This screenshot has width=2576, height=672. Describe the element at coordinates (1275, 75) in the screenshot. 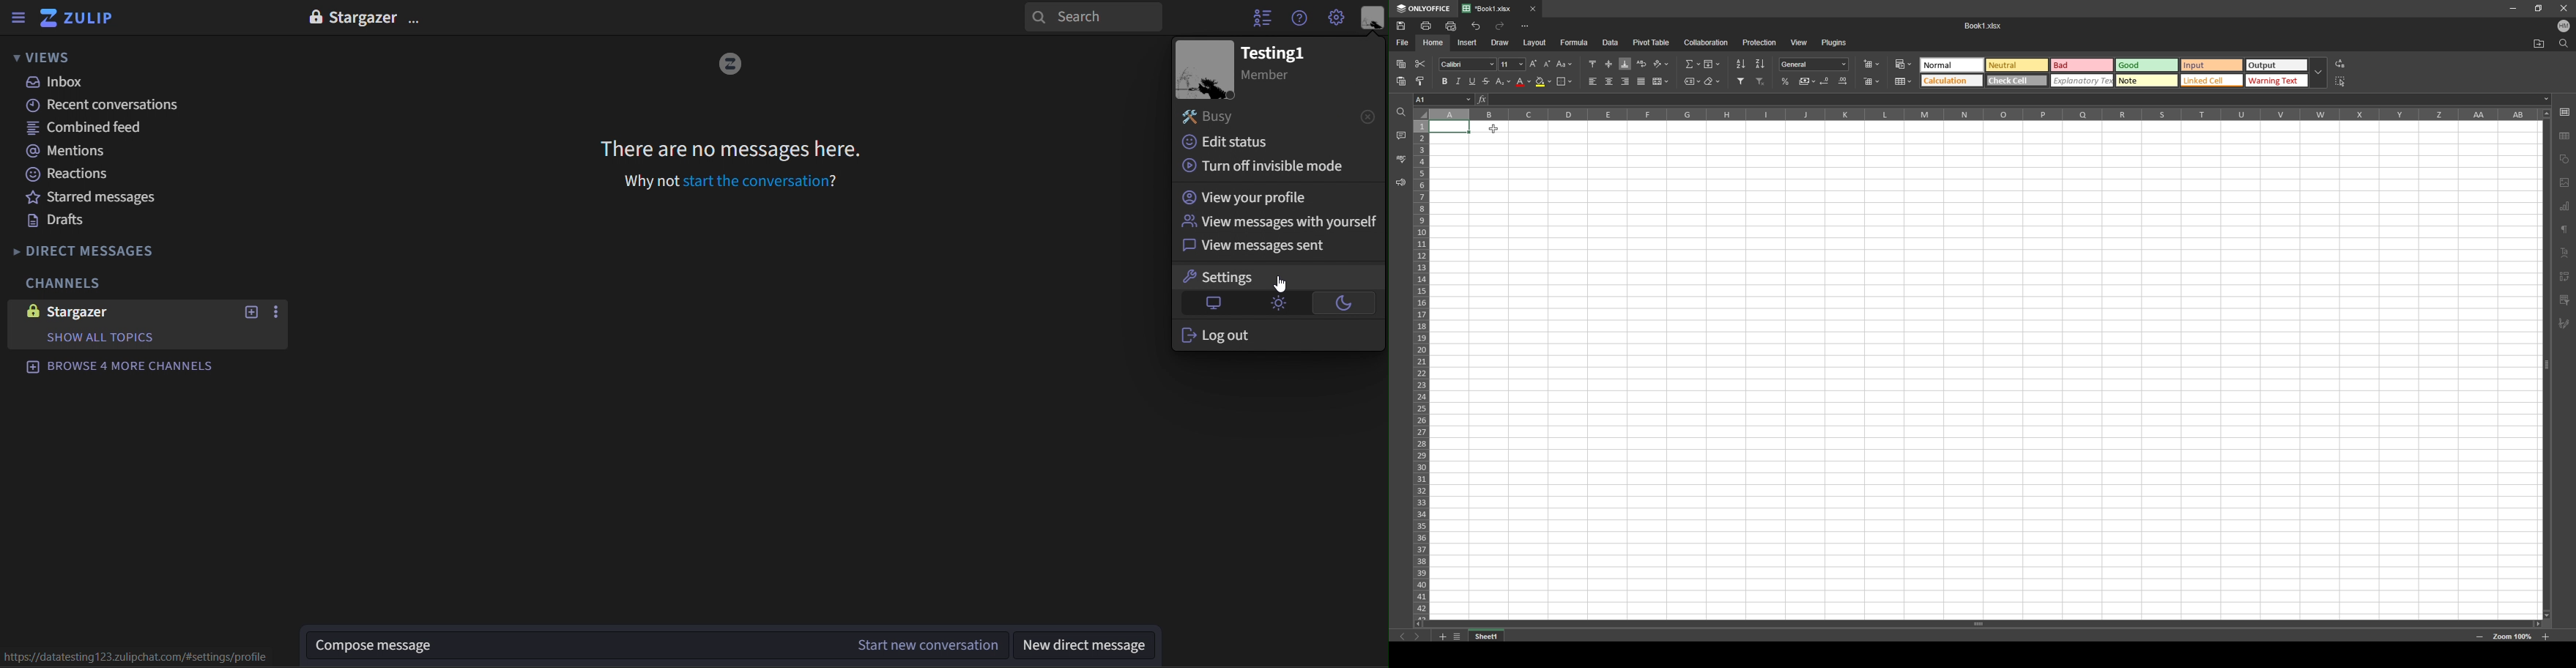

I see `member` at that location.